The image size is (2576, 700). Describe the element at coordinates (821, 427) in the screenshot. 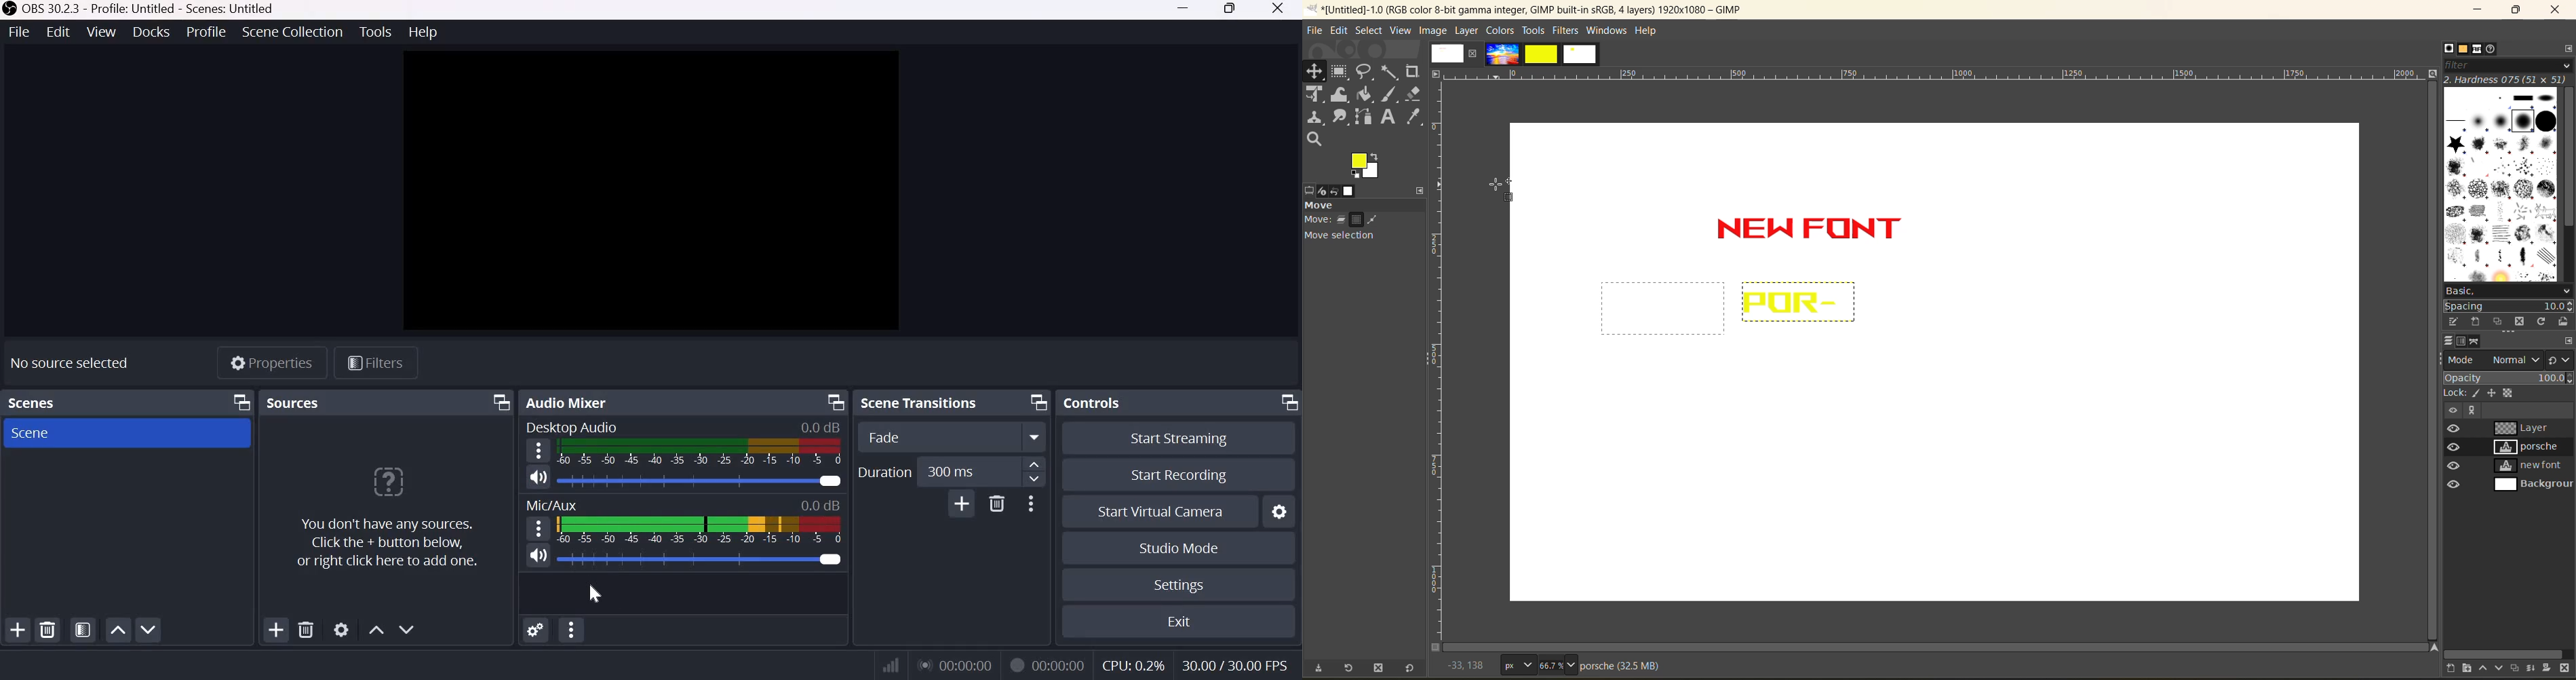

I see `Audio Level Indicator` at that location.